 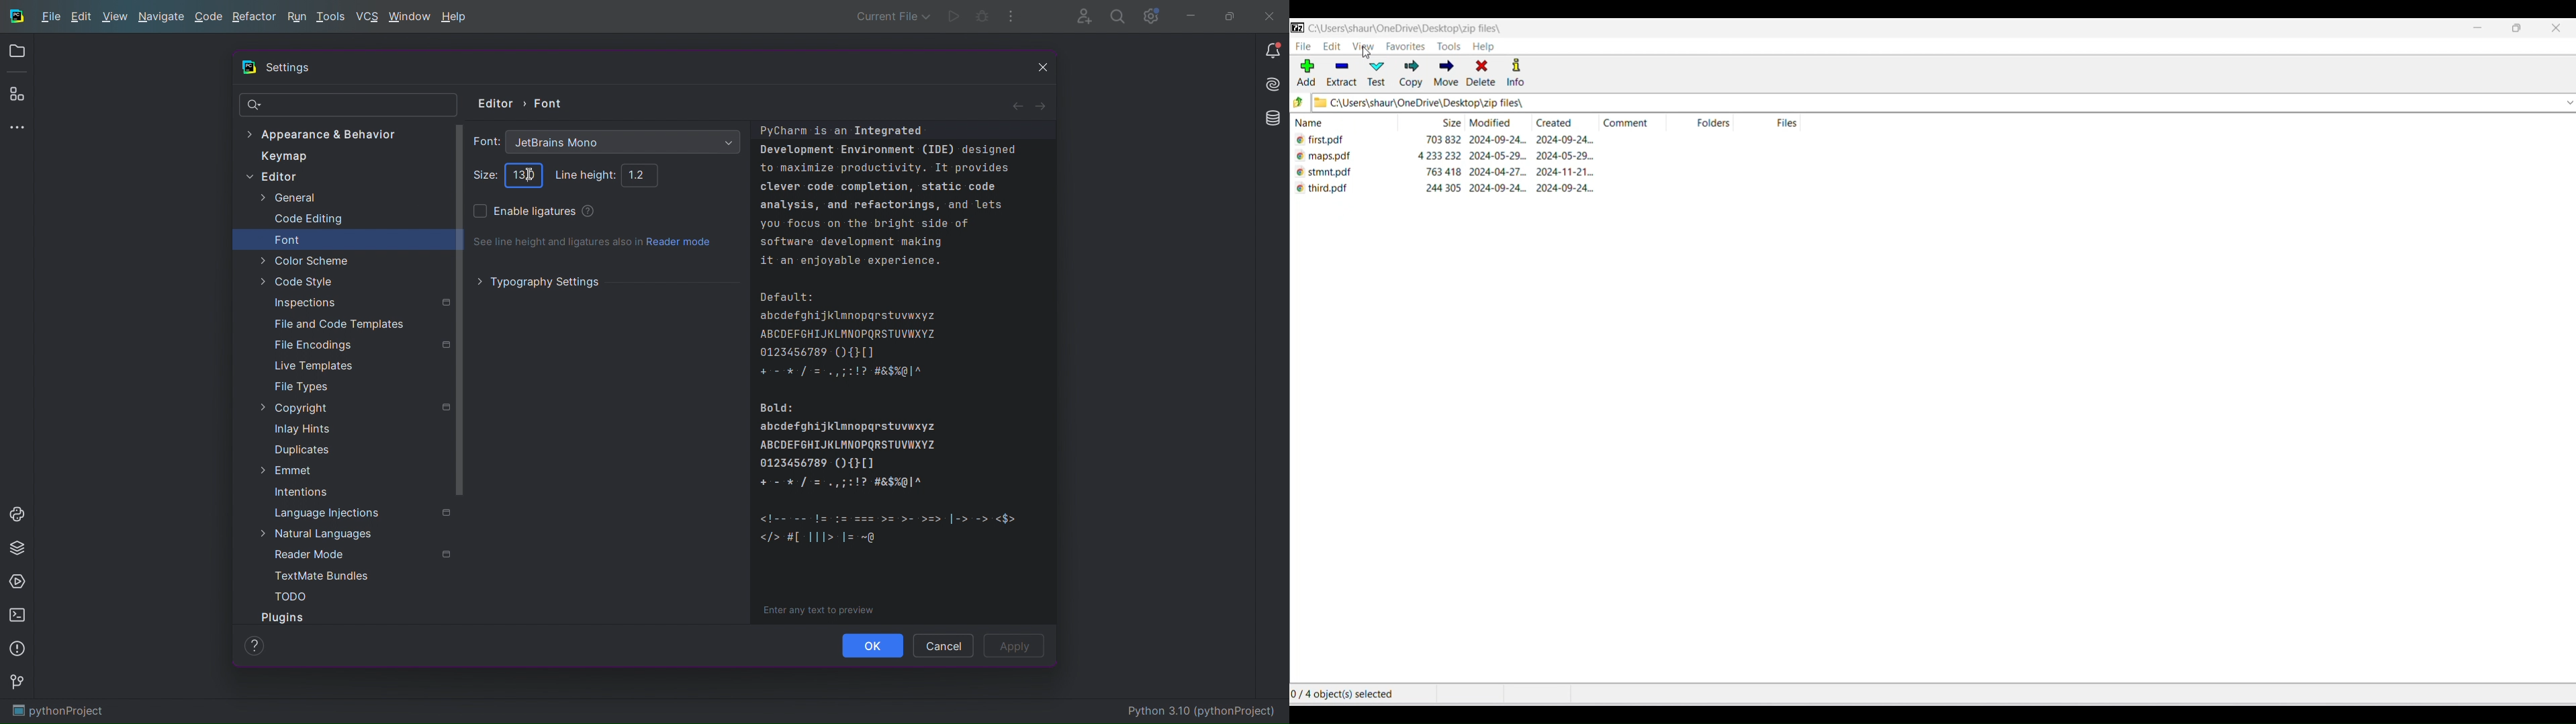 I want to click on creation date, so click(x=1570, y=141).